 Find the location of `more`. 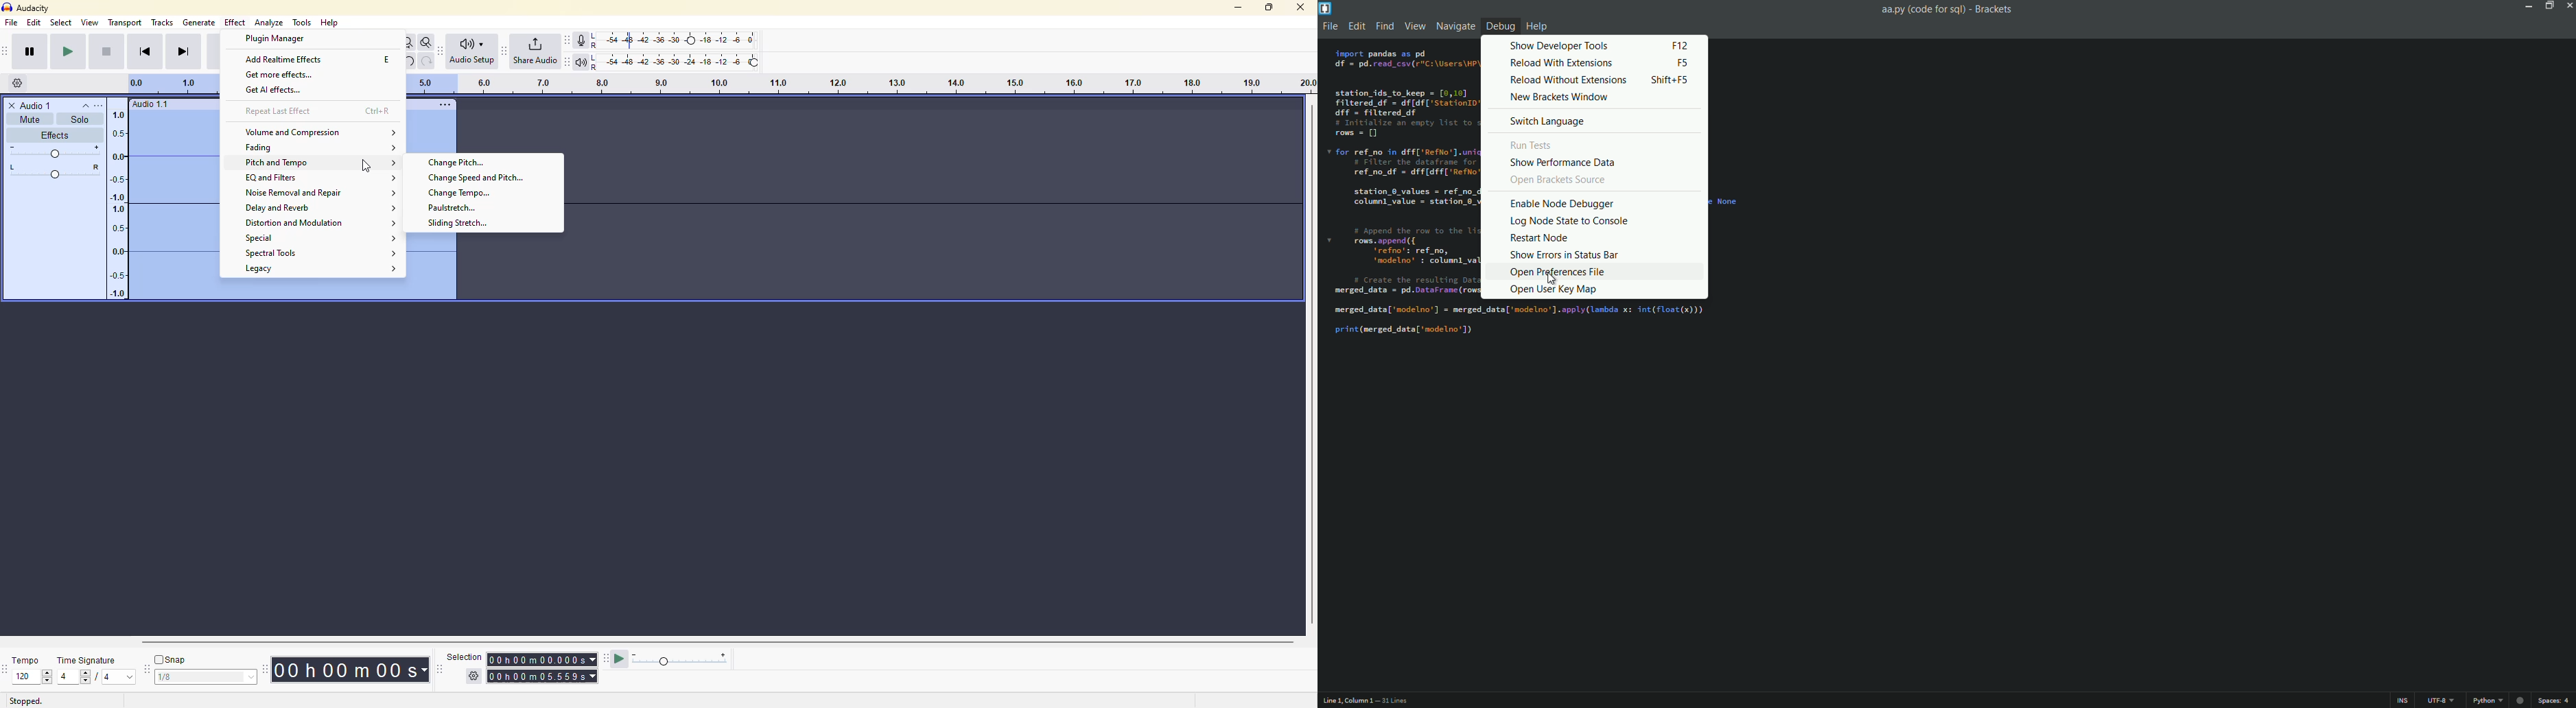

more is located at coordinates (445, 104).